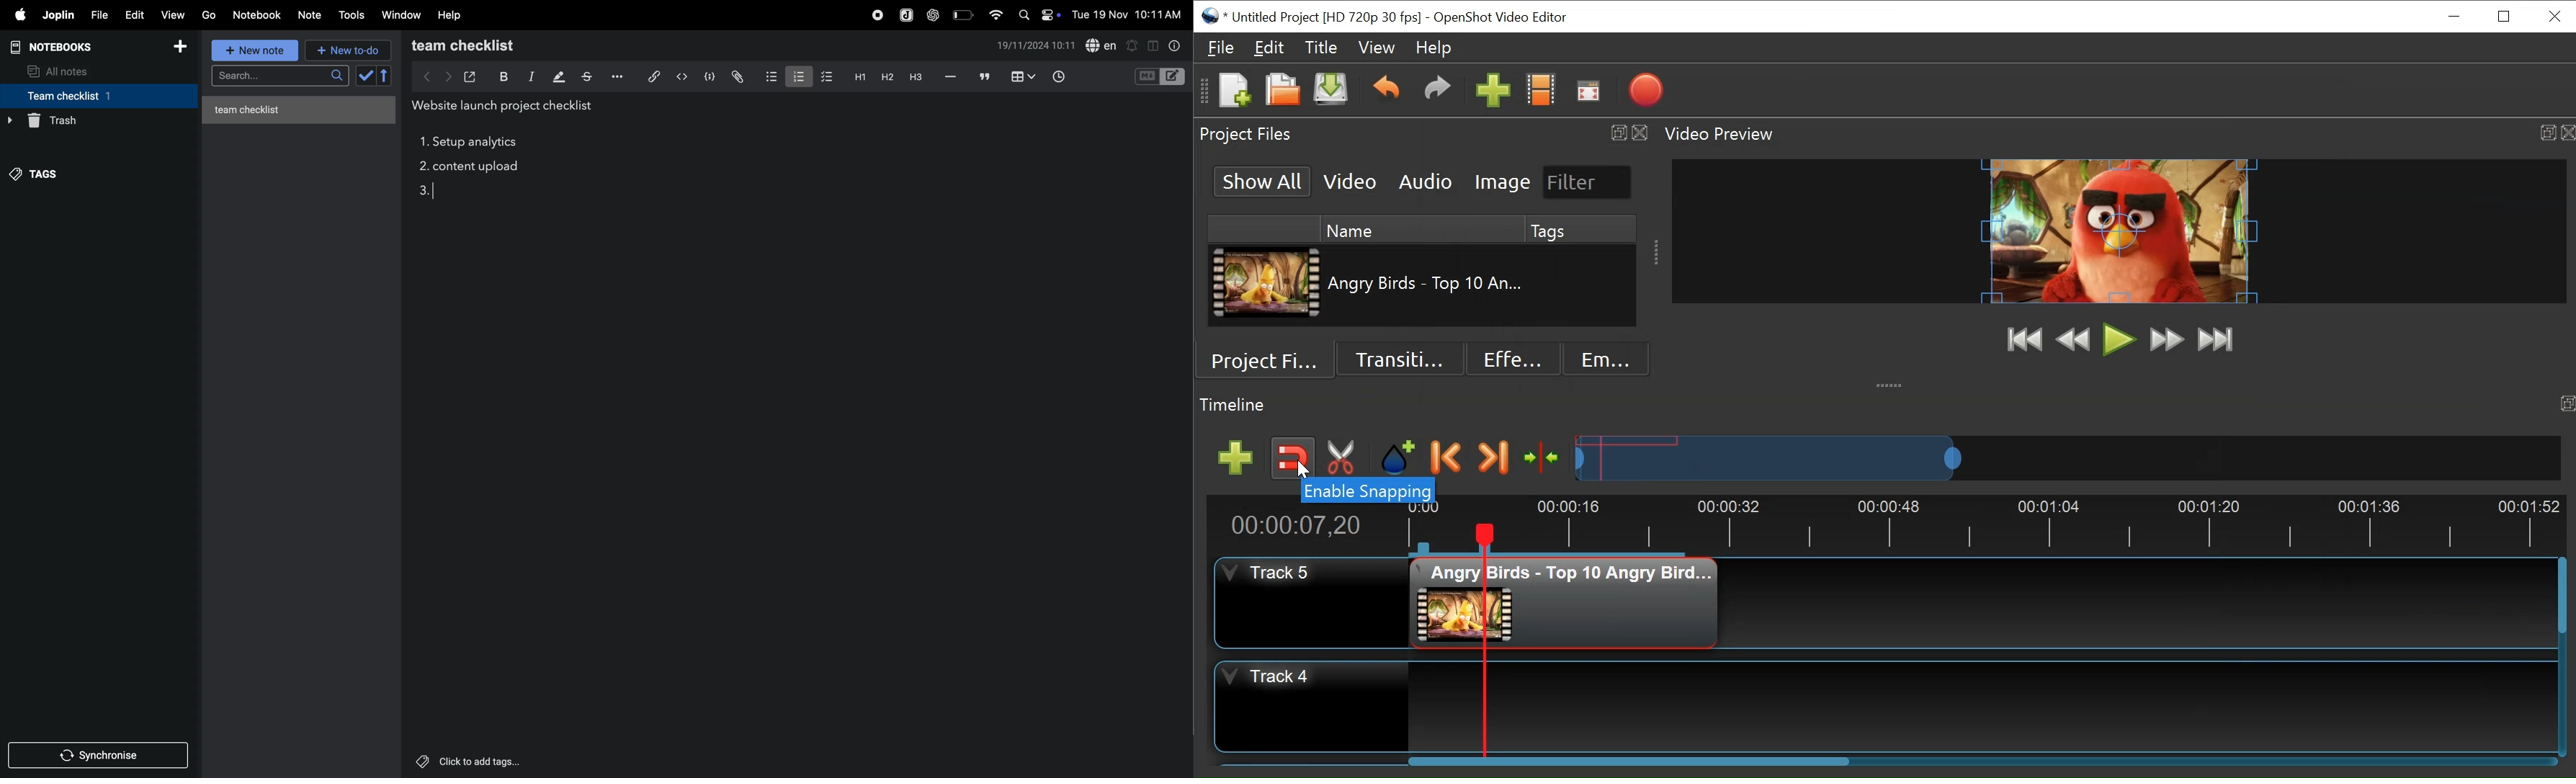 The height and width of the screenshot is (784, 2576). I want to click on chat gpt, so click(931, 15).